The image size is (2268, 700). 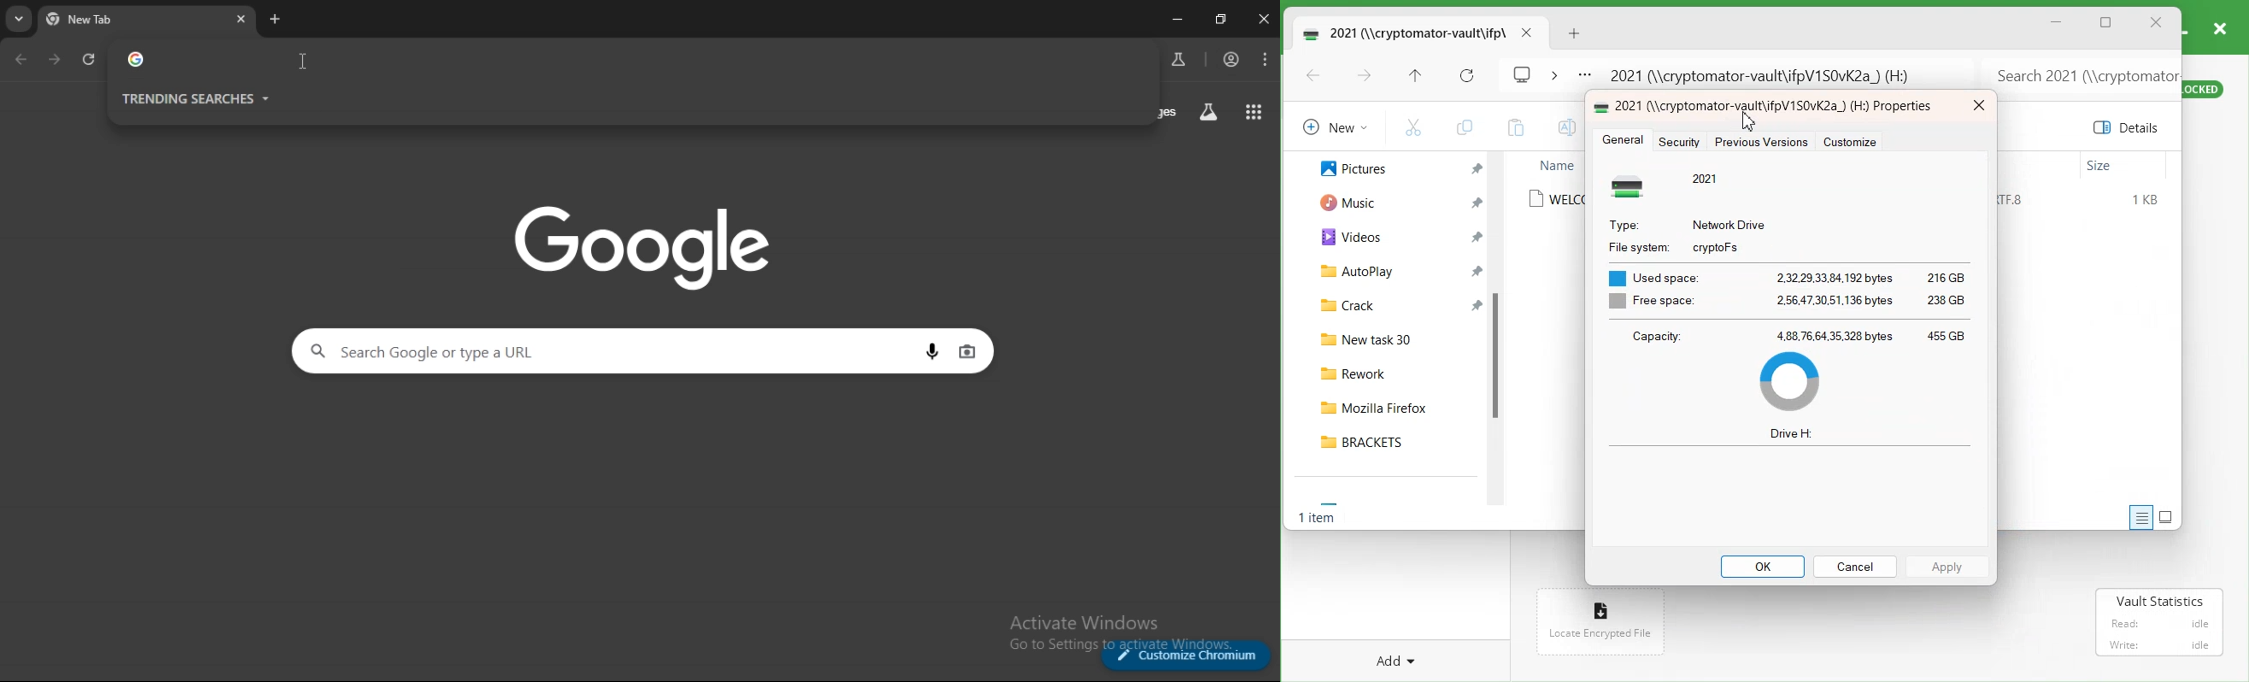 I want to click on Rename, so click(x=1565, y=127).